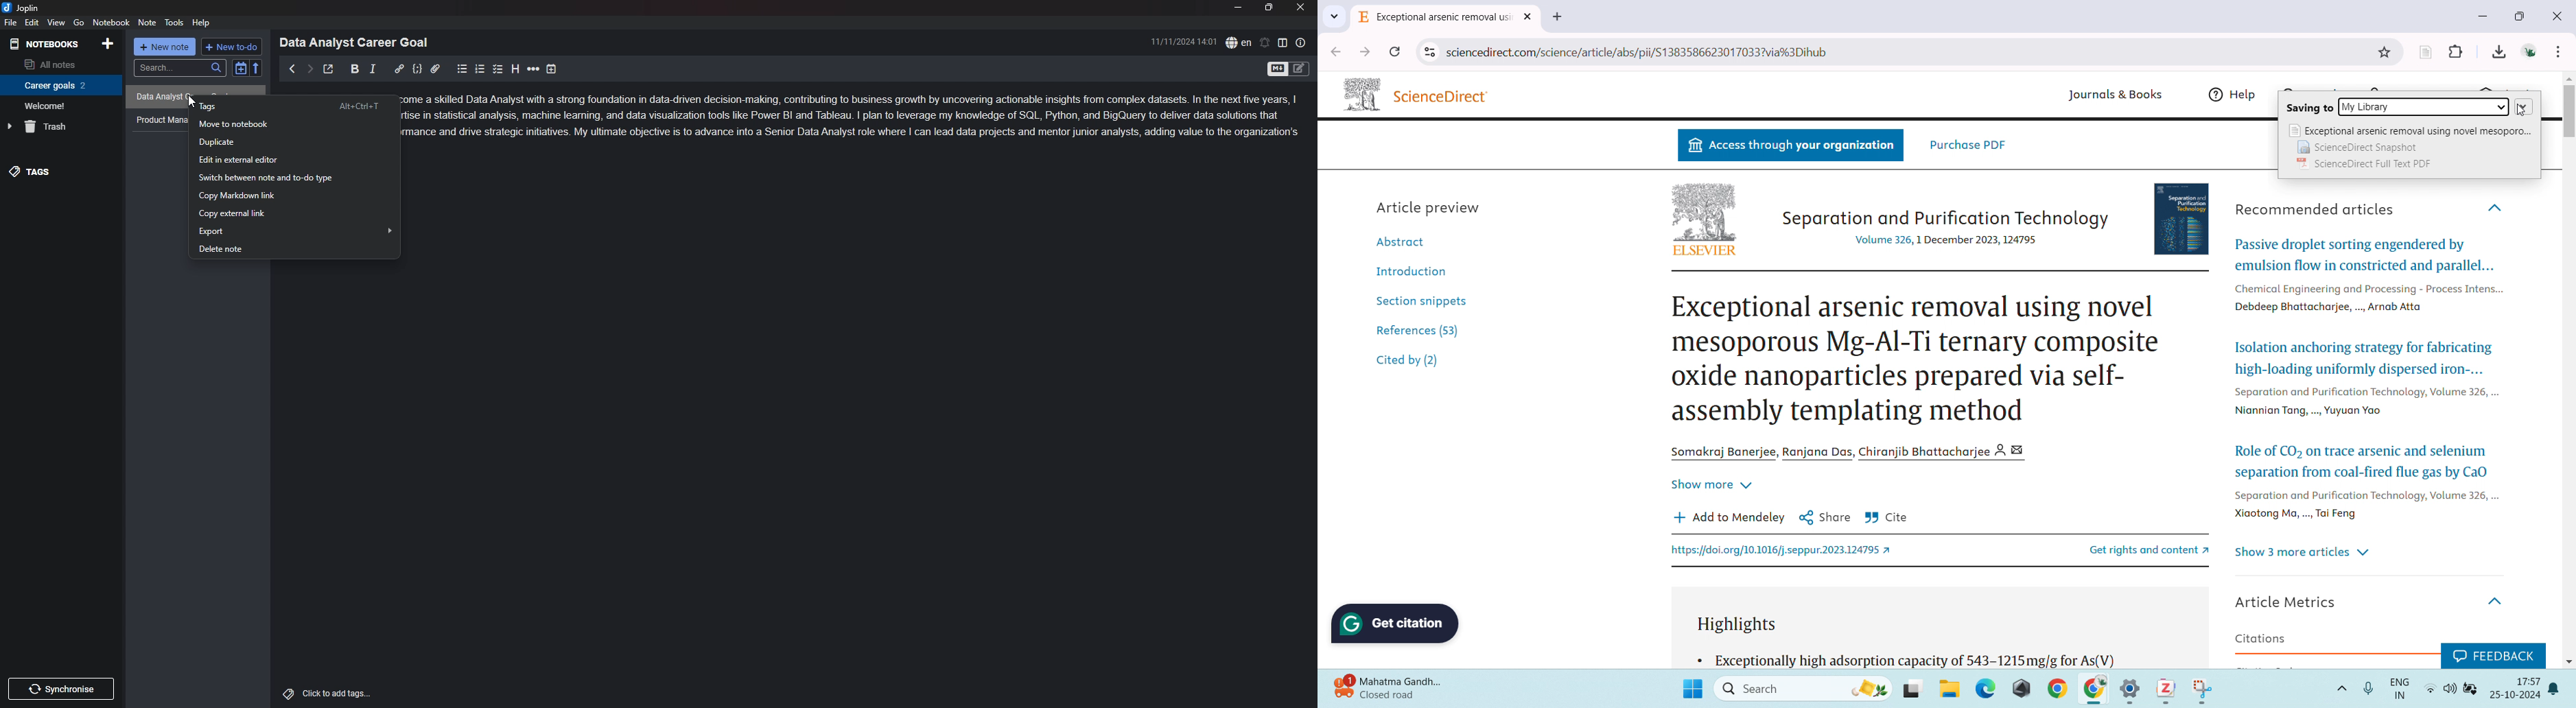 This screenshot has width=2576, height=728. What do you see at coordinates (79, 23) in the screenshot?
I see `go` at bounding box center [79, 23].